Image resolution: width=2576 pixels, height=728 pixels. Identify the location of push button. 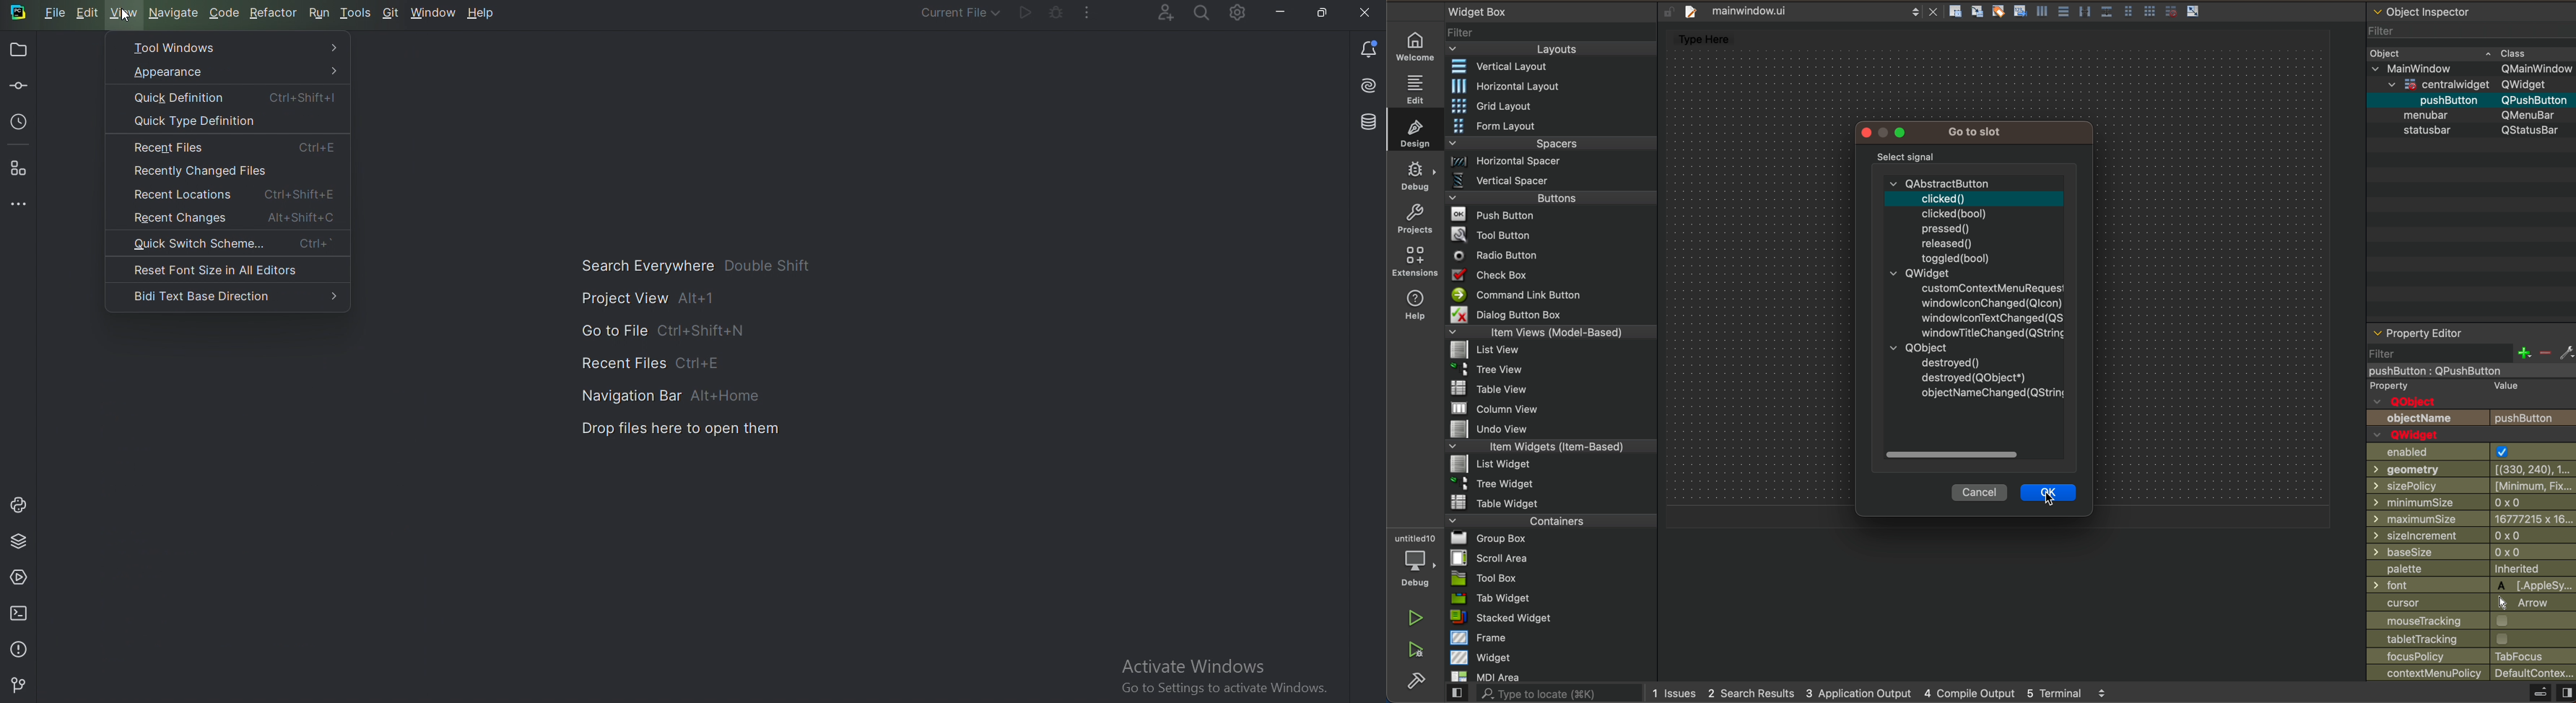
(2472, 419).